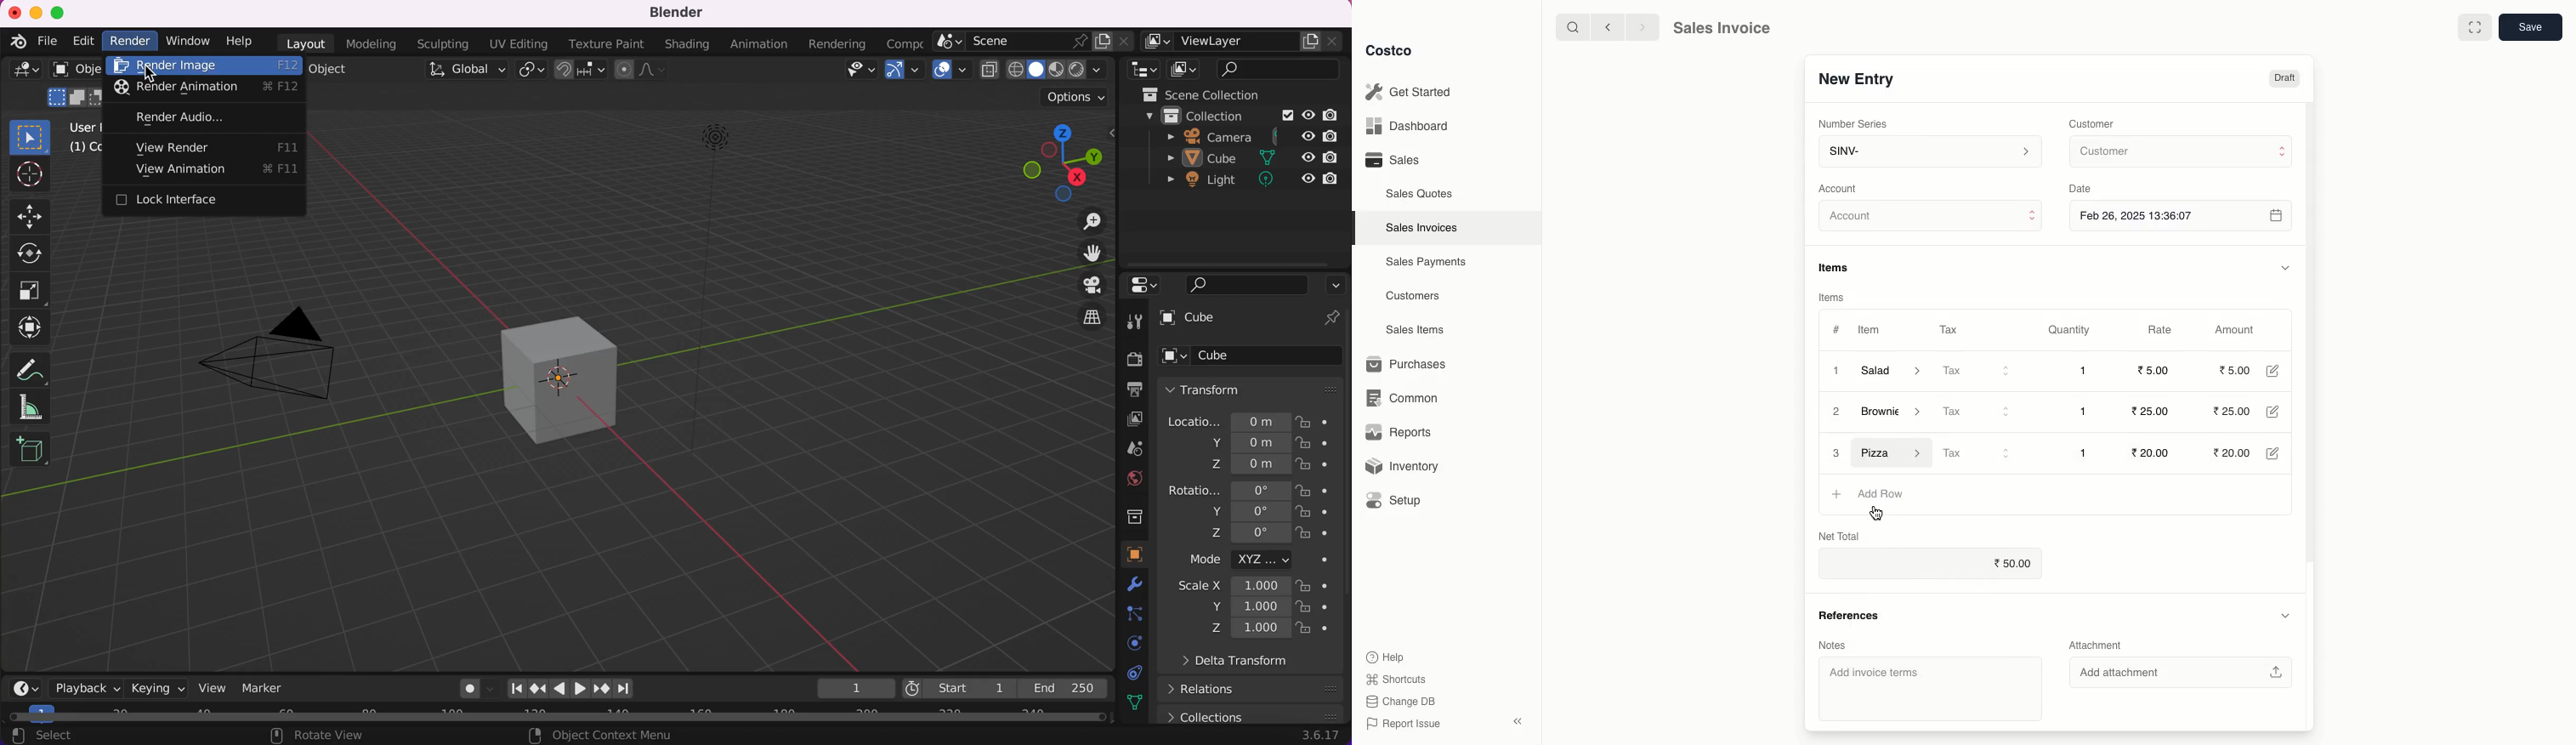 The width and height of the screenshot is (2576, 756). I want to click on disable in render, so click(1333, 177).